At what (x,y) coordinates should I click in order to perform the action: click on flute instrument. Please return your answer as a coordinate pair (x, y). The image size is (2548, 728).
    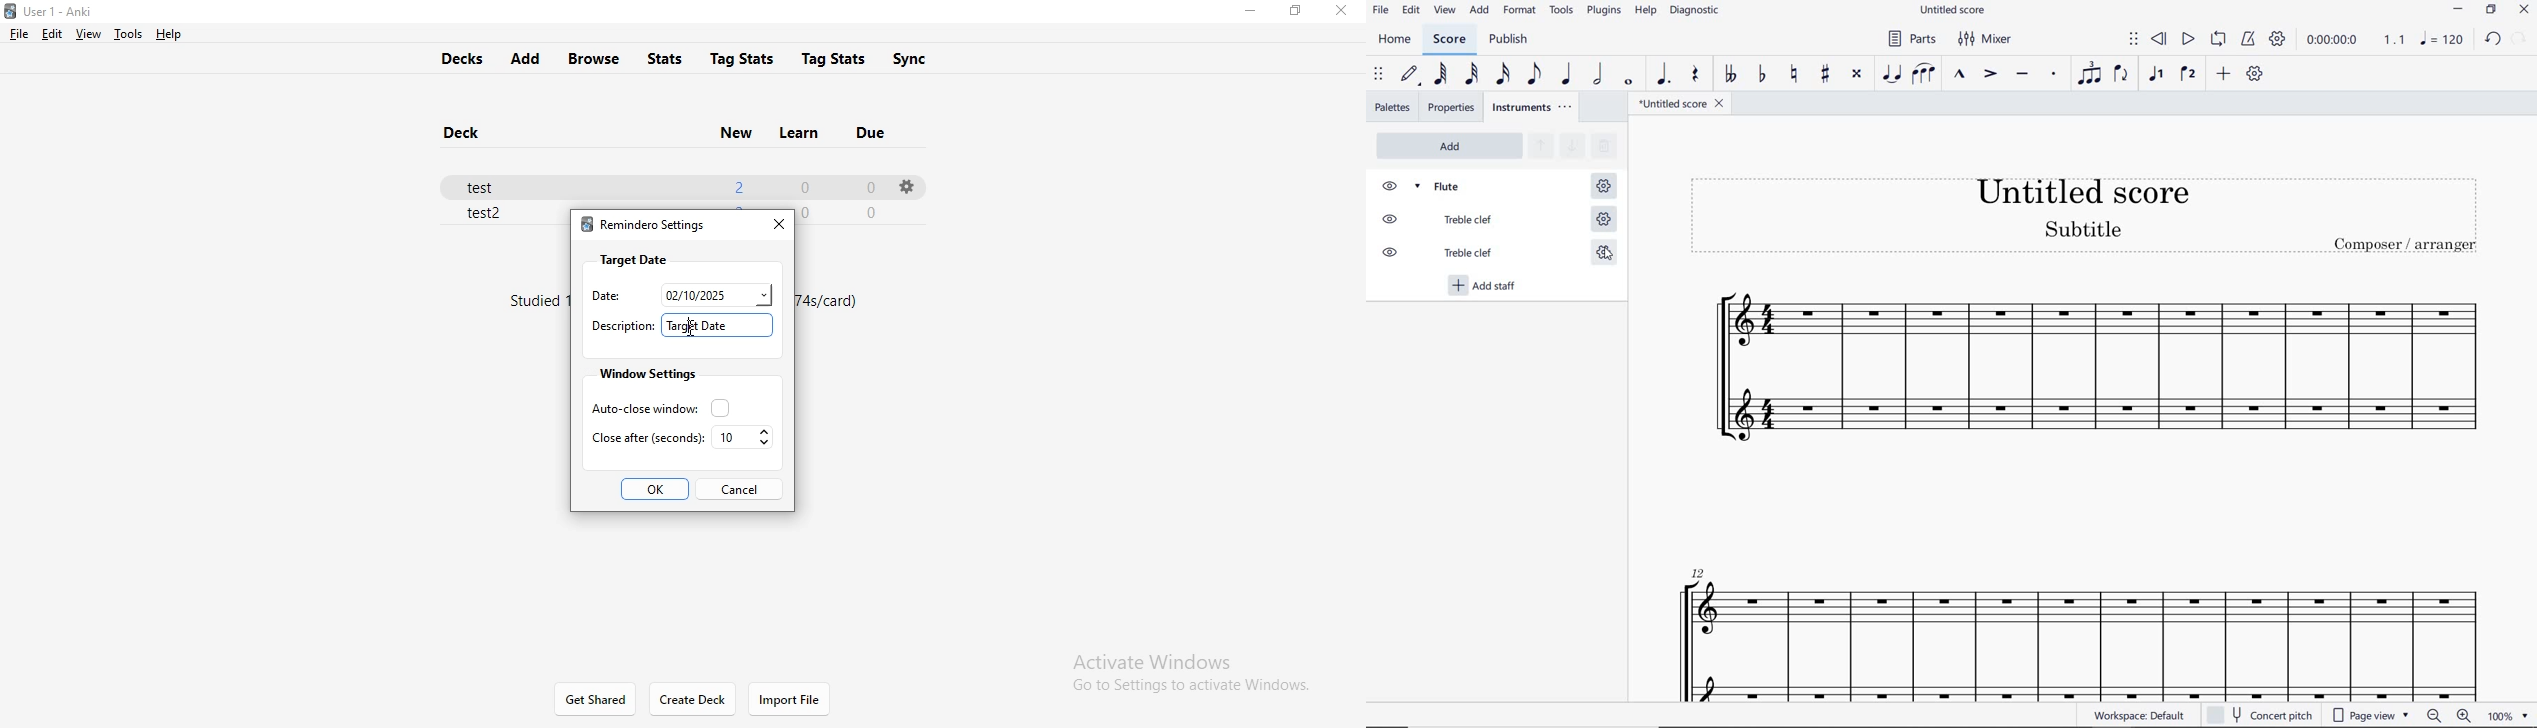
    Looking at the image, I should click on (2075, 604).